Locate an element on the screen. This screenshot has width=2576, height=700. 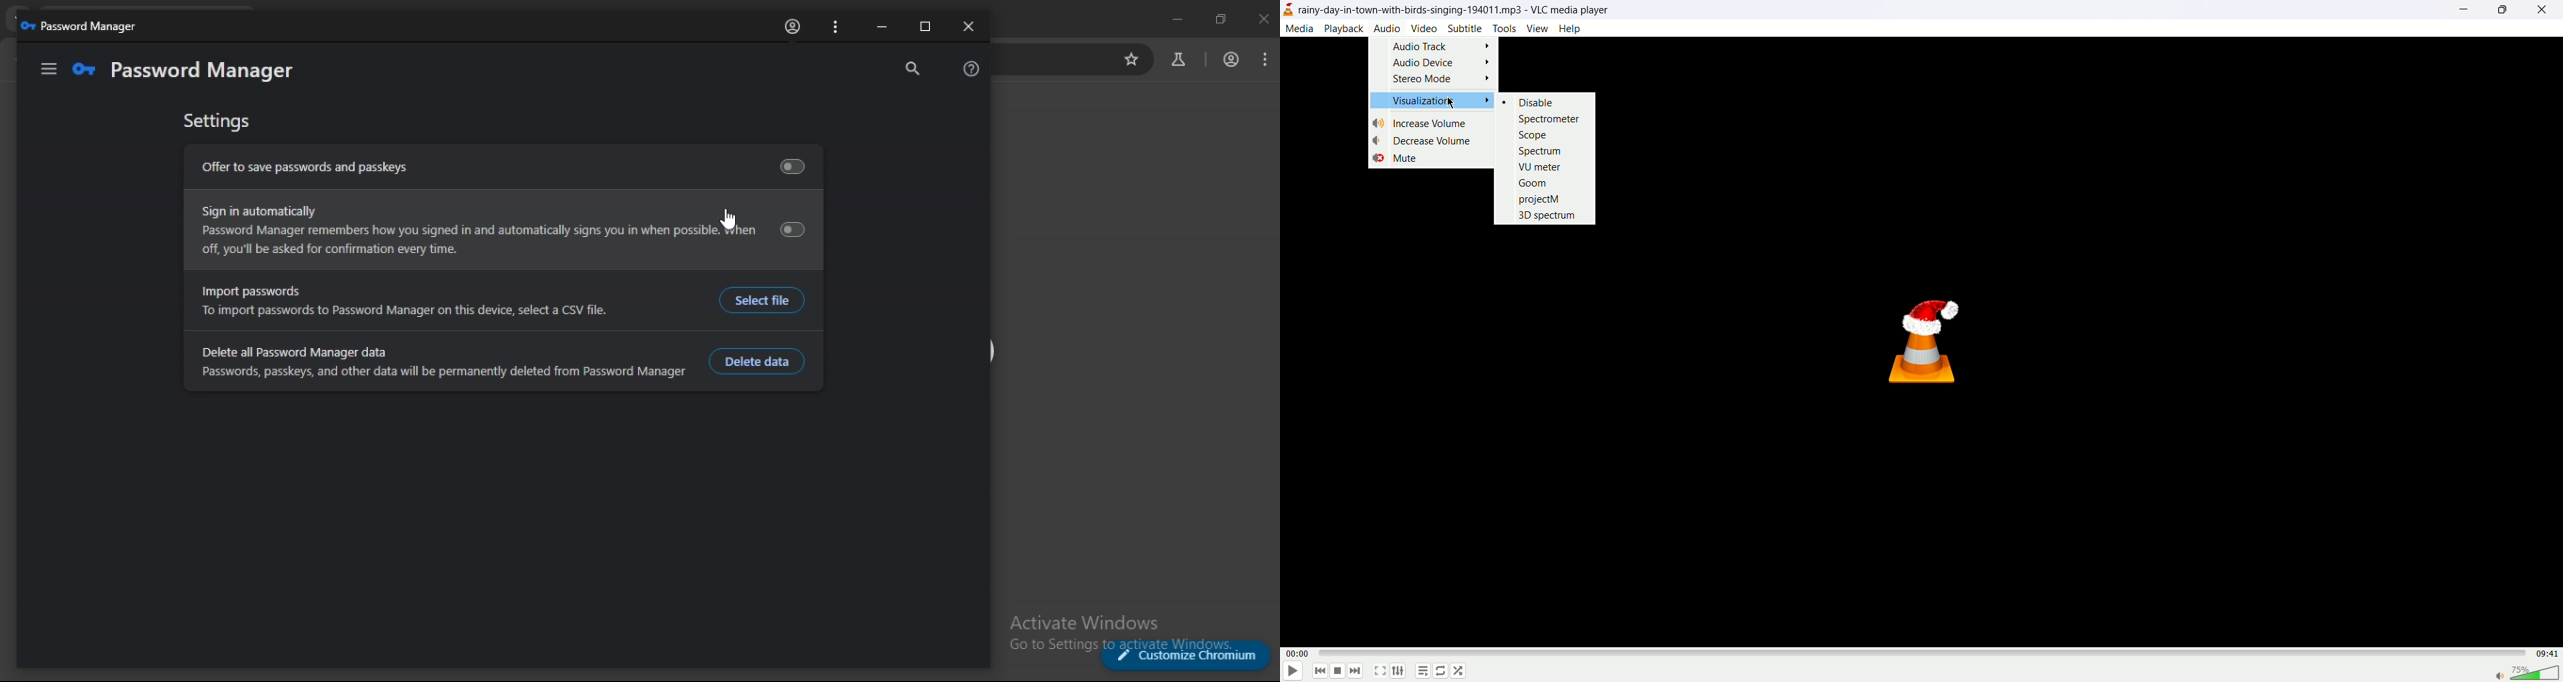
next is located at coordinates (1358, 671).